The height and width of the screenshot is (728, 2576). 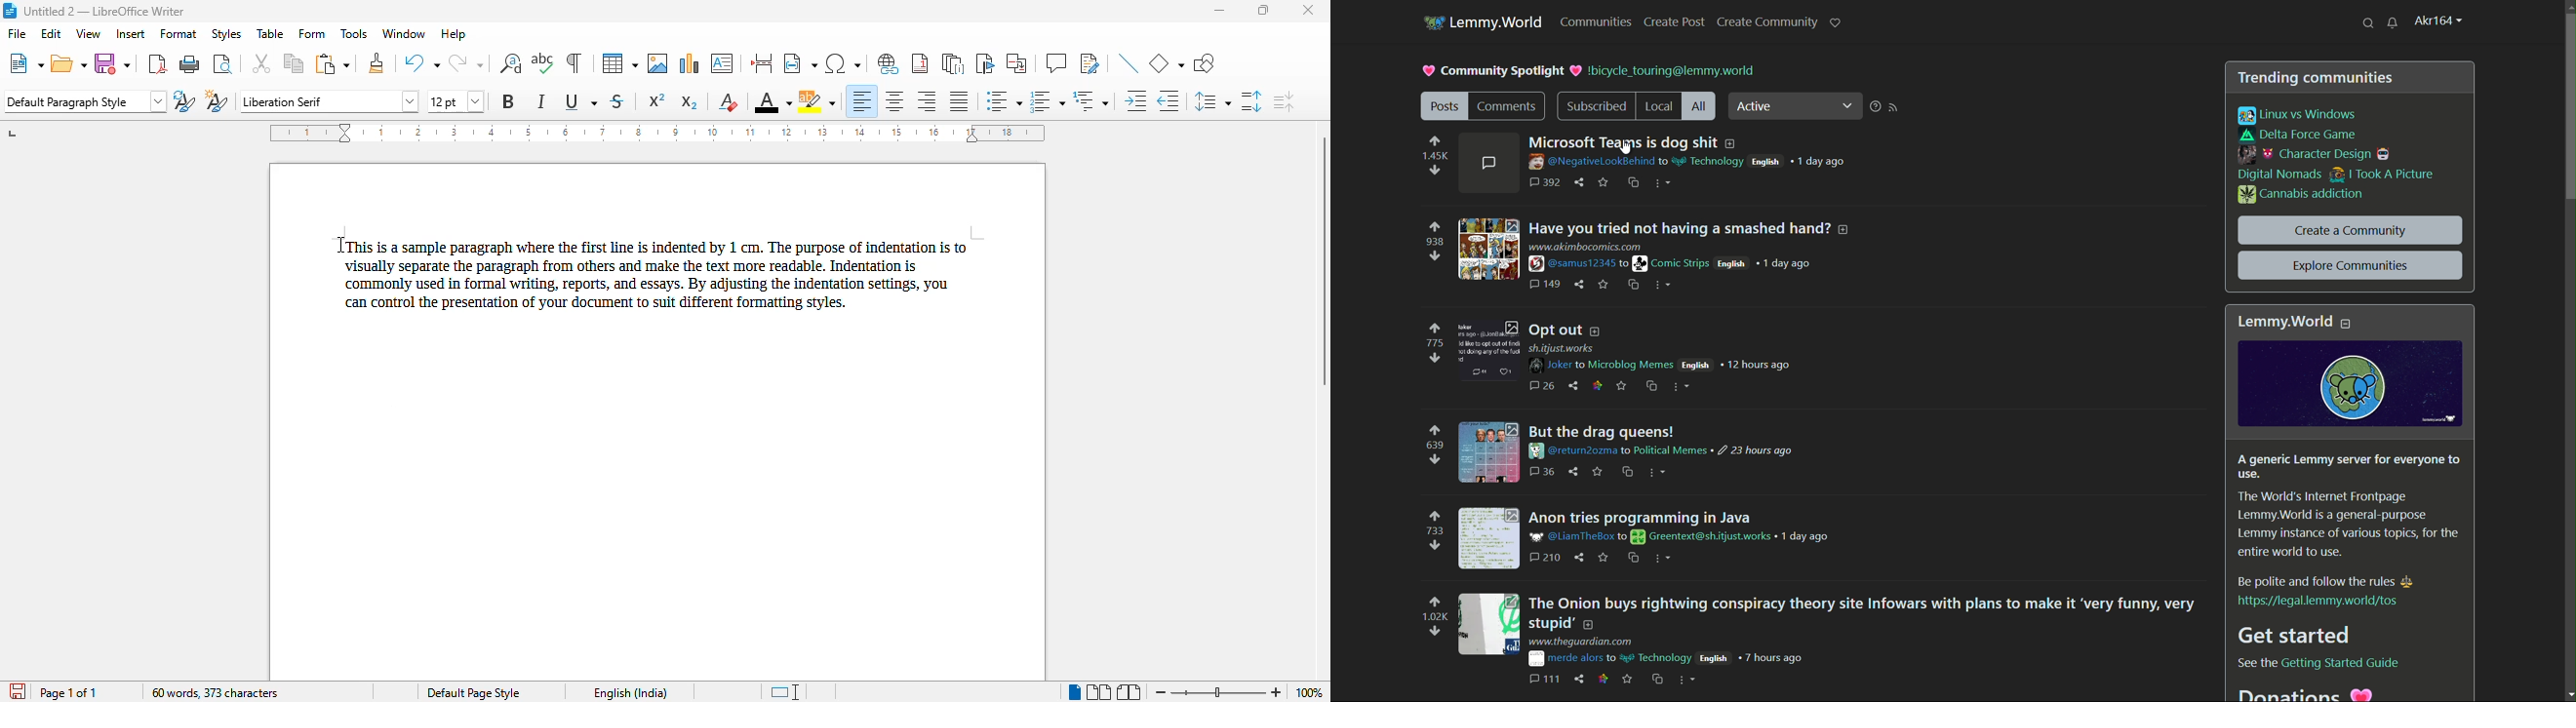 I want to click on print, so click(x=190, y=62).